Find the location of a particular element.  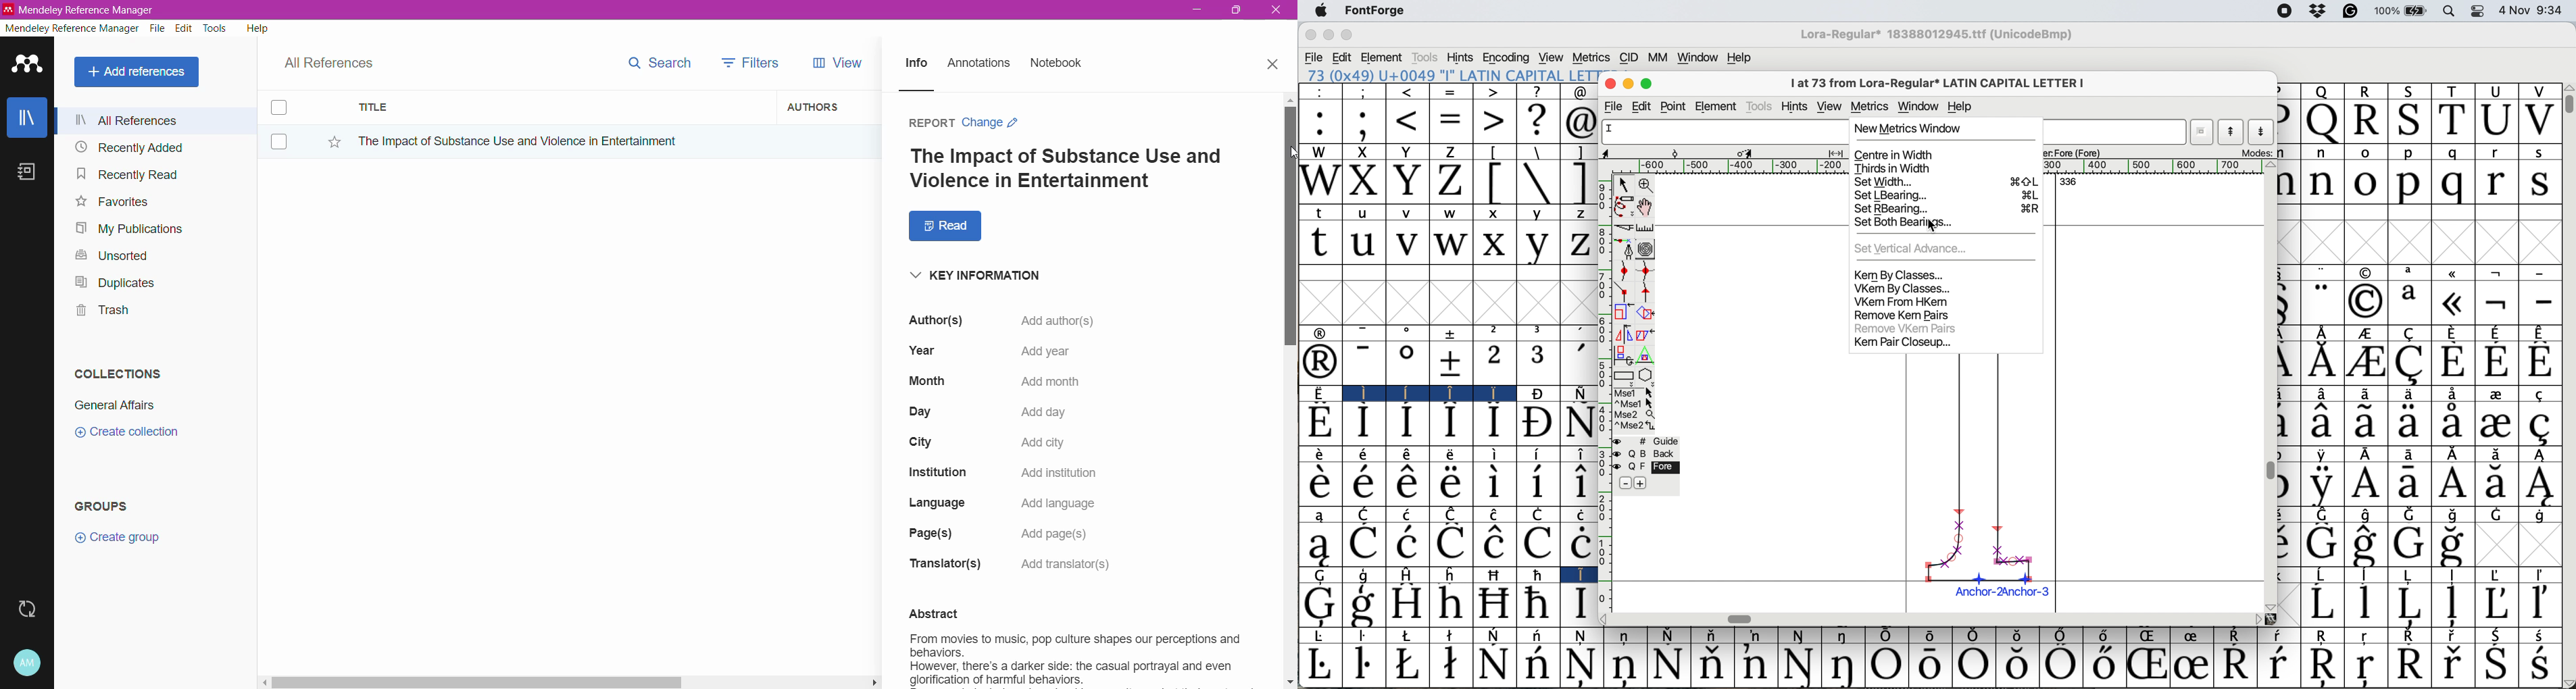

encoding is located at coordinates (1507, 57).